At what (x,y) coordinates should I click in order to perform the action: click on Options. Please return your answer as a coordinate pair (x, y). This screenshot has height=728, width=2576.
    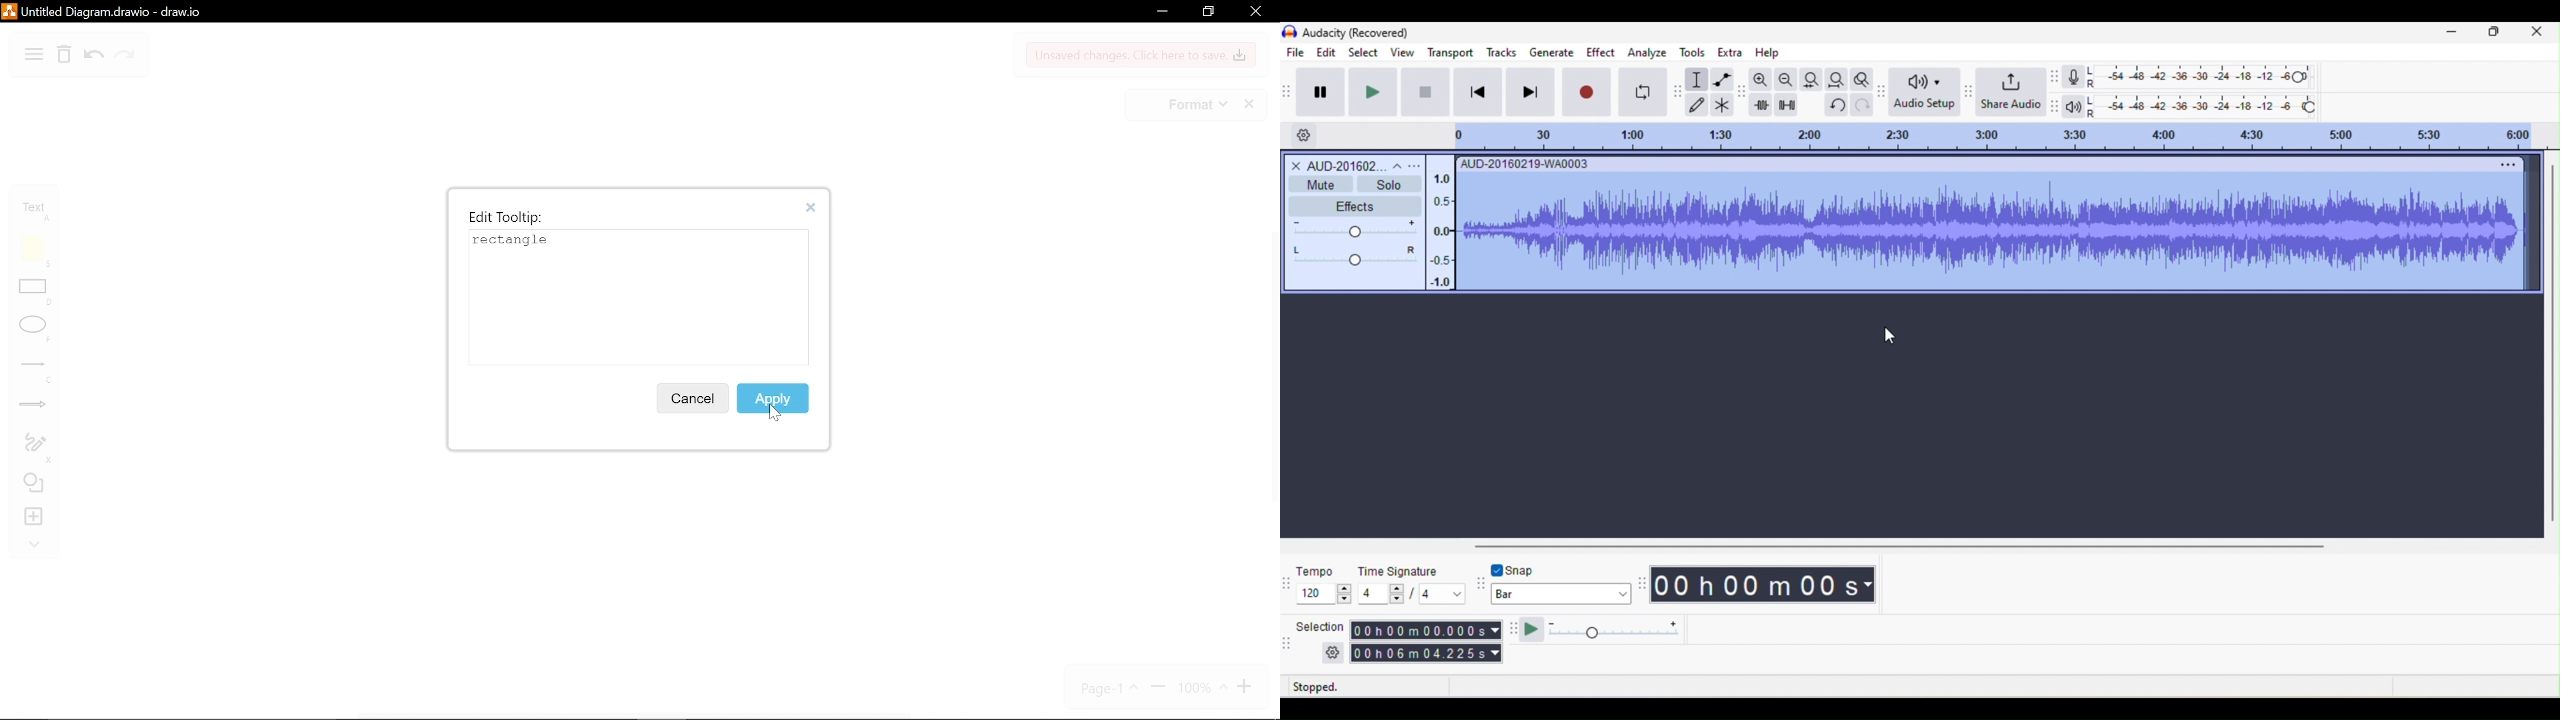
    Looking at the image, I should click on (2505, 163).